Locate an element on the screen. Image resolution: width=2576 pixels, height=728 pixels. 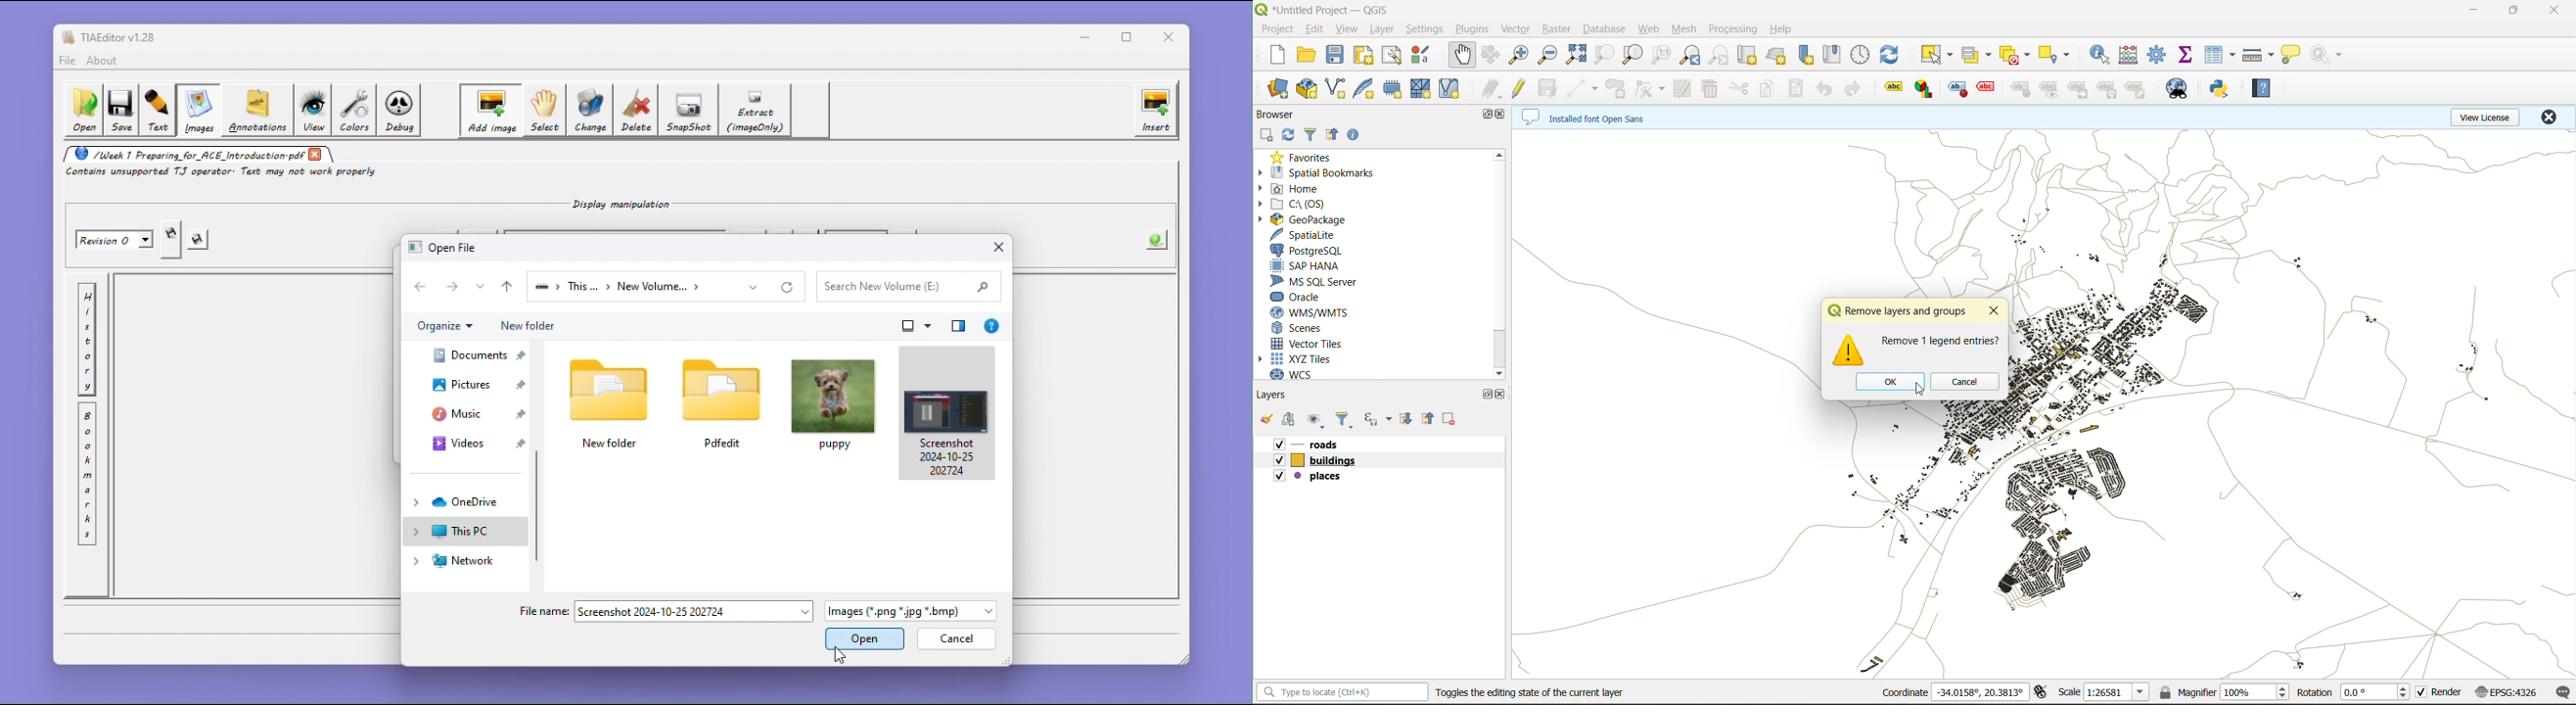
pan to selection is located at coordinates (1493, 55).